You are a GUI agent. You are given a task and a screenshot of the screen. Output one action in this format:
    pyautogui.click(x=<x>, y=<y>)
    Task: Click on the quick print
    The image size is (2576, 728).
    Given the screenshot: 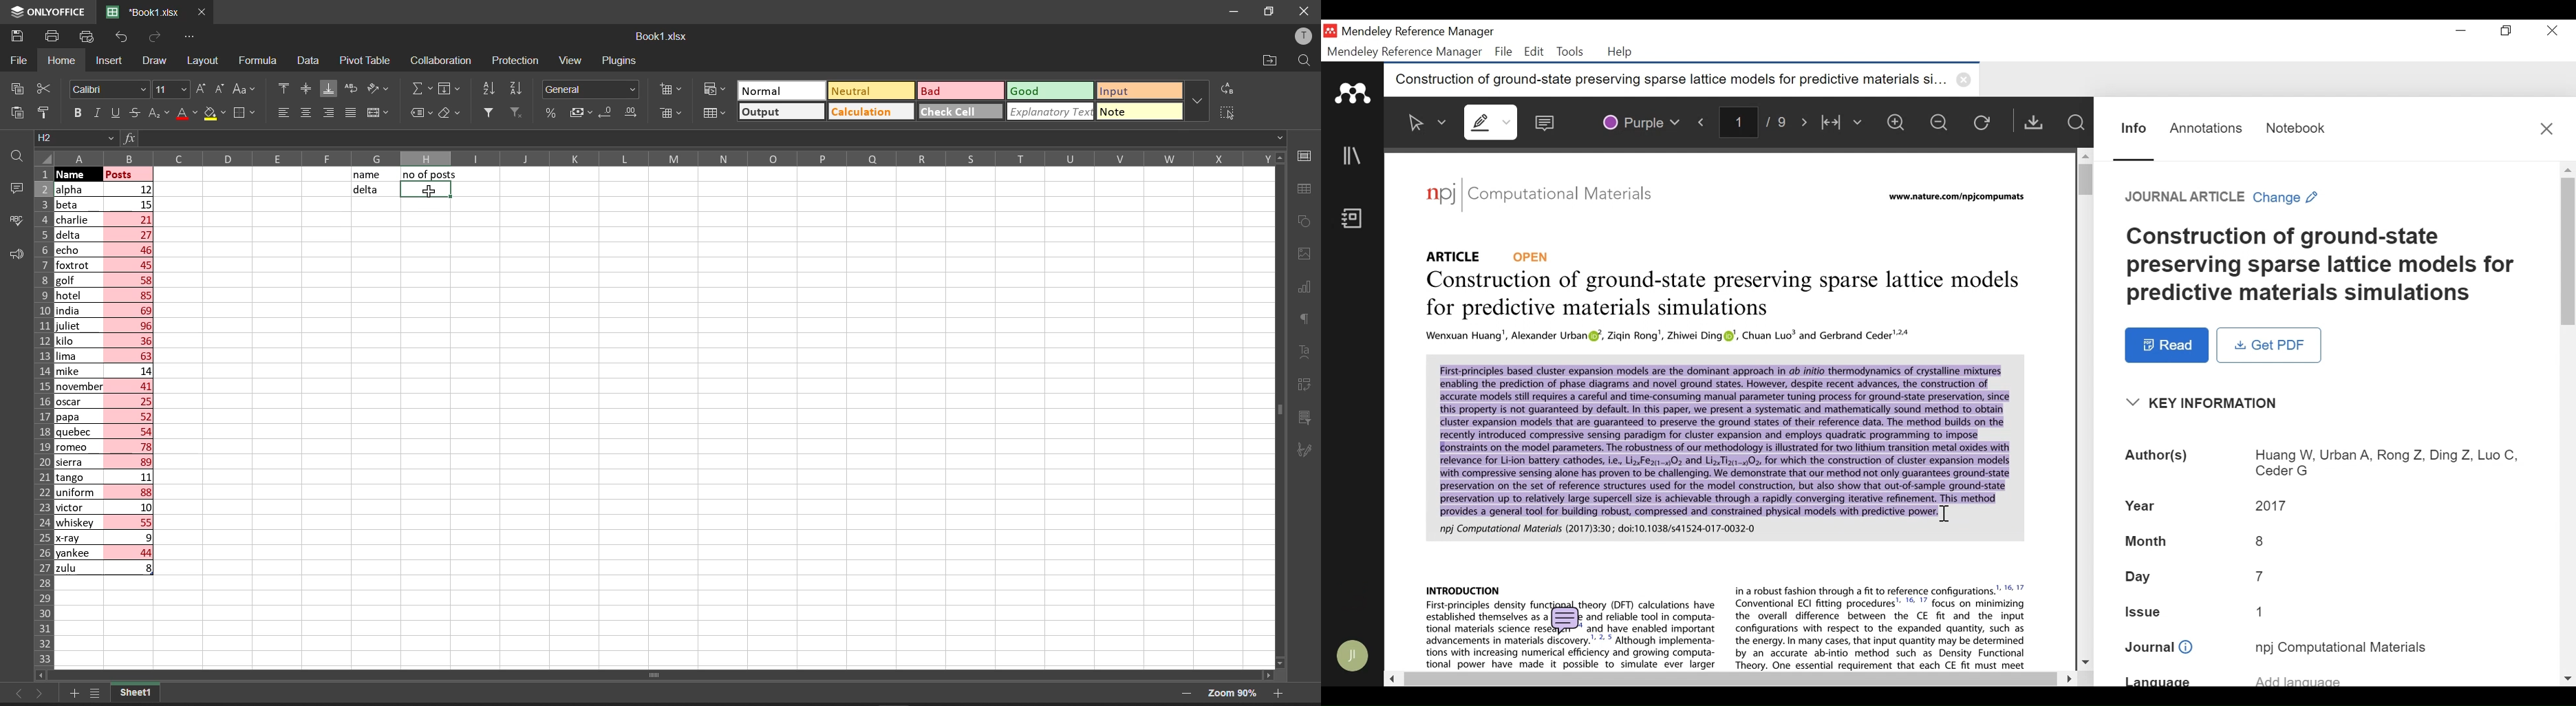 What is the action you would take?
    pyautogui.click(x=86, y=35)
    